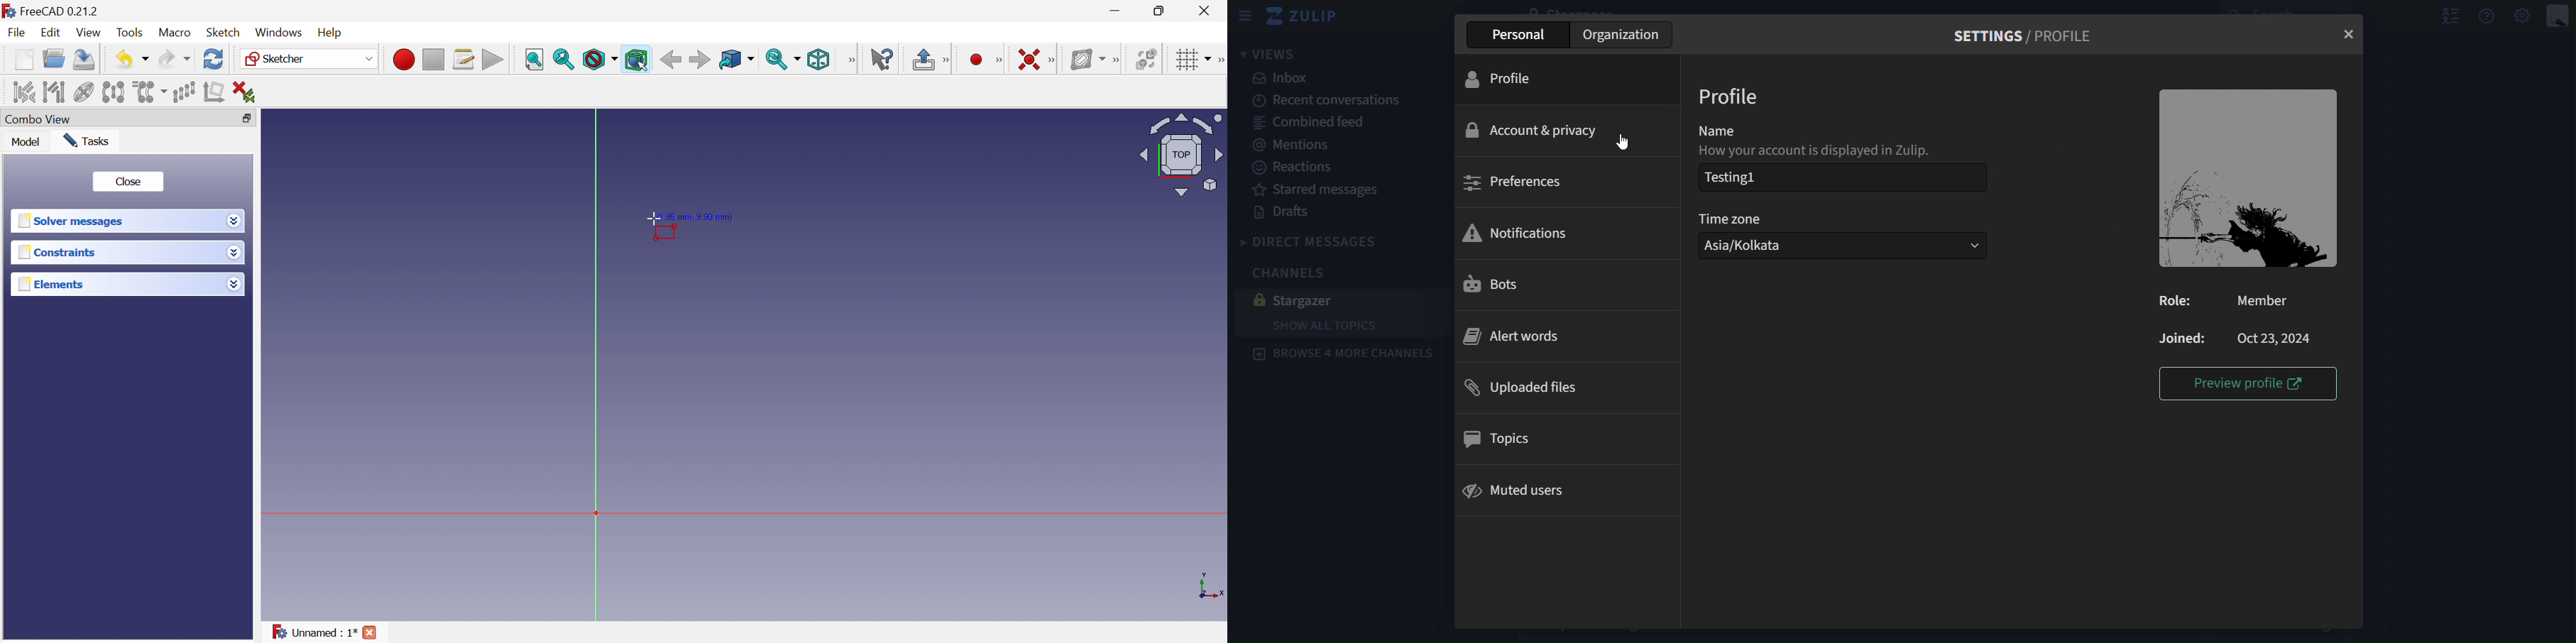  Describe the element at coordinates (1520, 35) in the screenshot. I see `personal` at that location.